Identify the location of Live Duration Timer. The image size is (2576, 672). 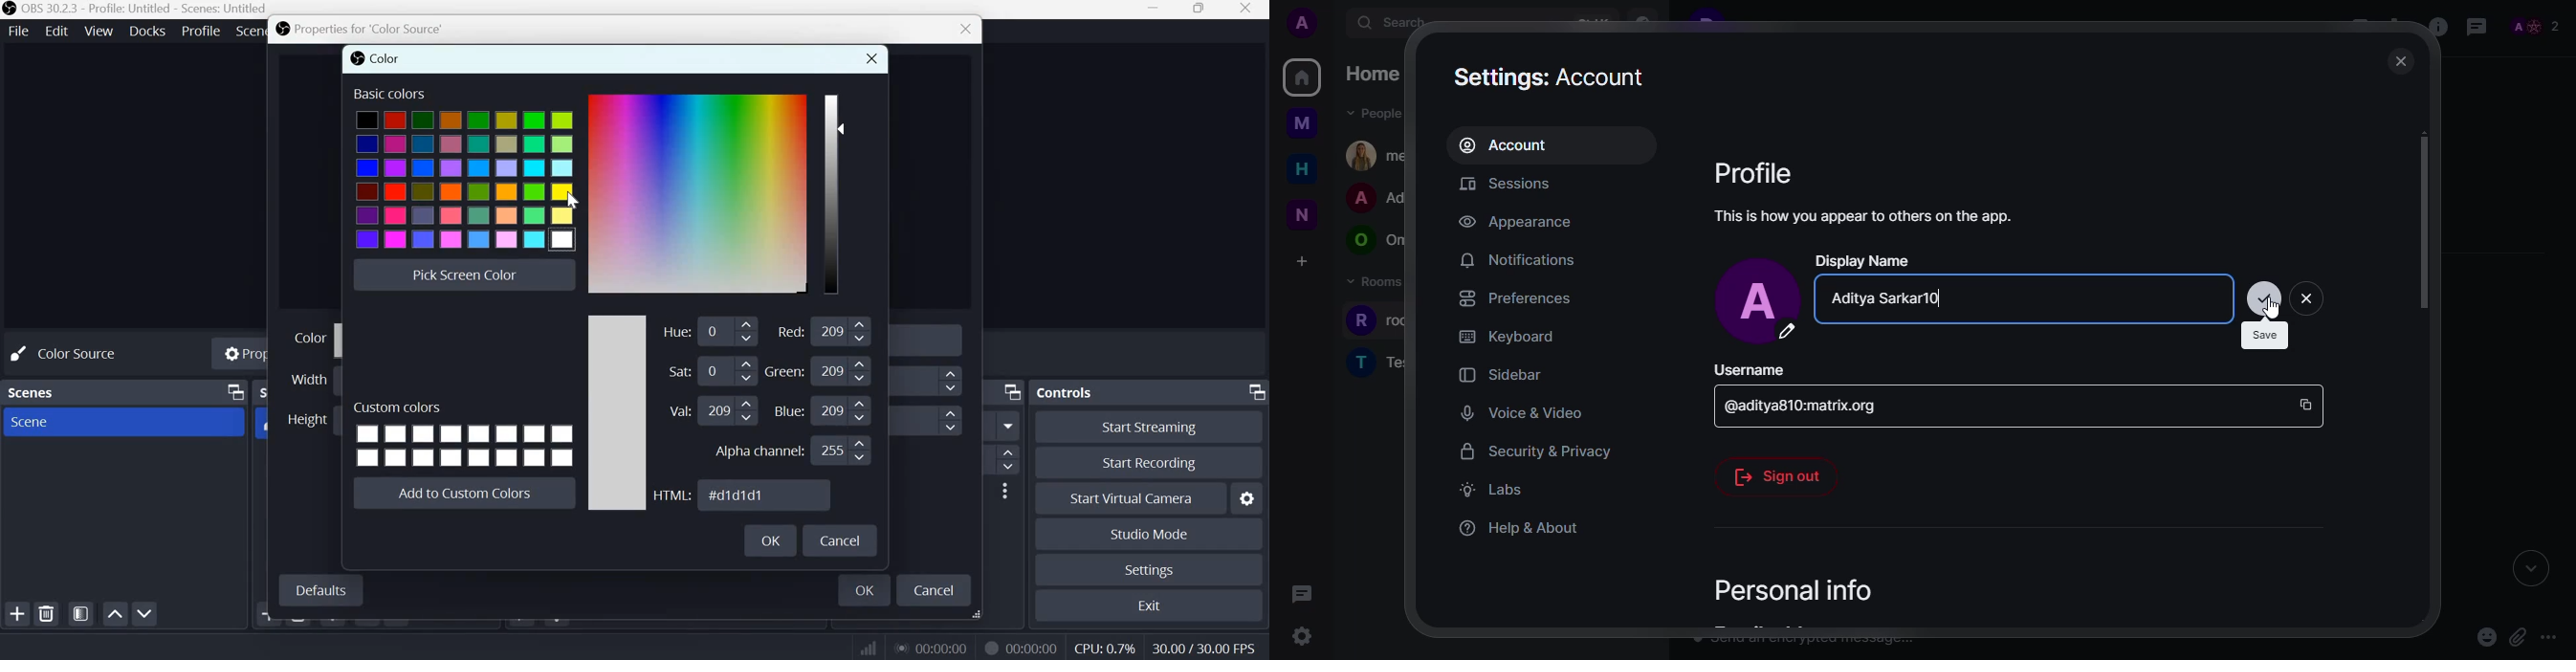
(933, 647).